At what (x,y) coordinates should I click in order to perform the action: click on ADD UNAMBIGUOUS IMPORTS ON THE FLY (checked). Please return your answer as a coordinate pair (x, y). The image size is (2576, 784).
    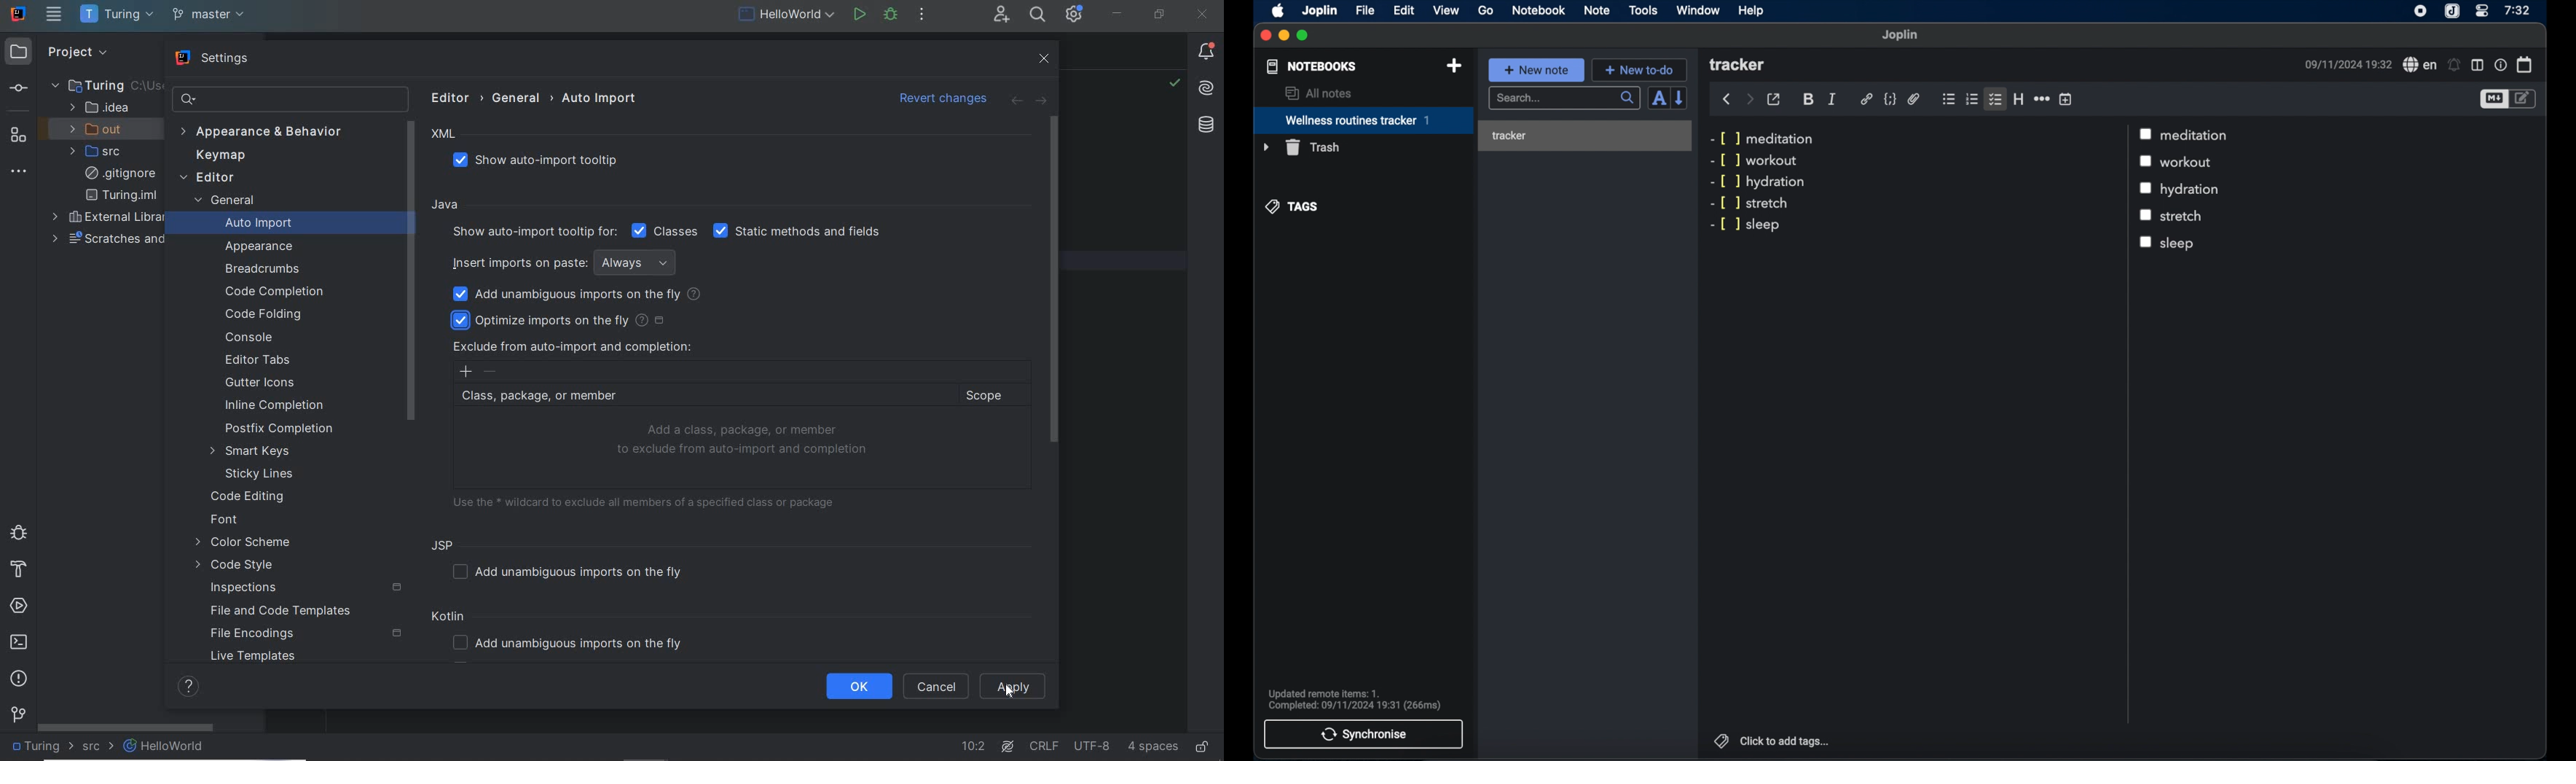
    Looking at the image, I should click on (578, 294).